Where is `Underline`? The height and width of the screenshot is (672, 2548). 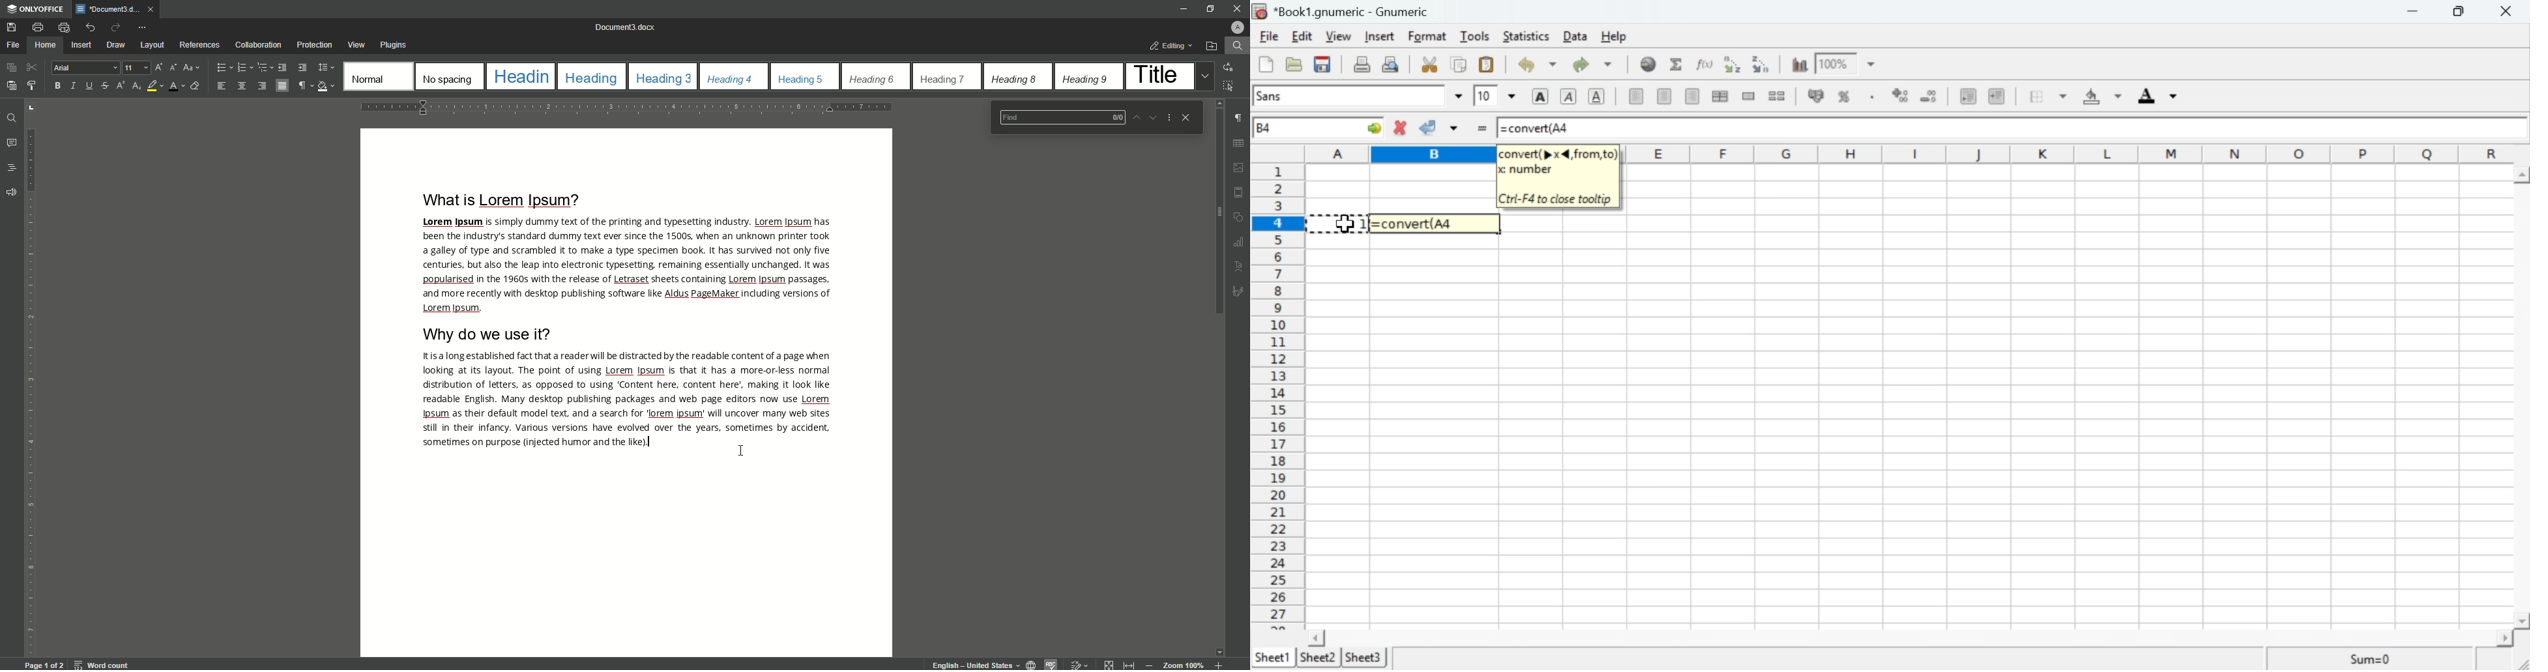 Underline is located at coordinates (90, 85).